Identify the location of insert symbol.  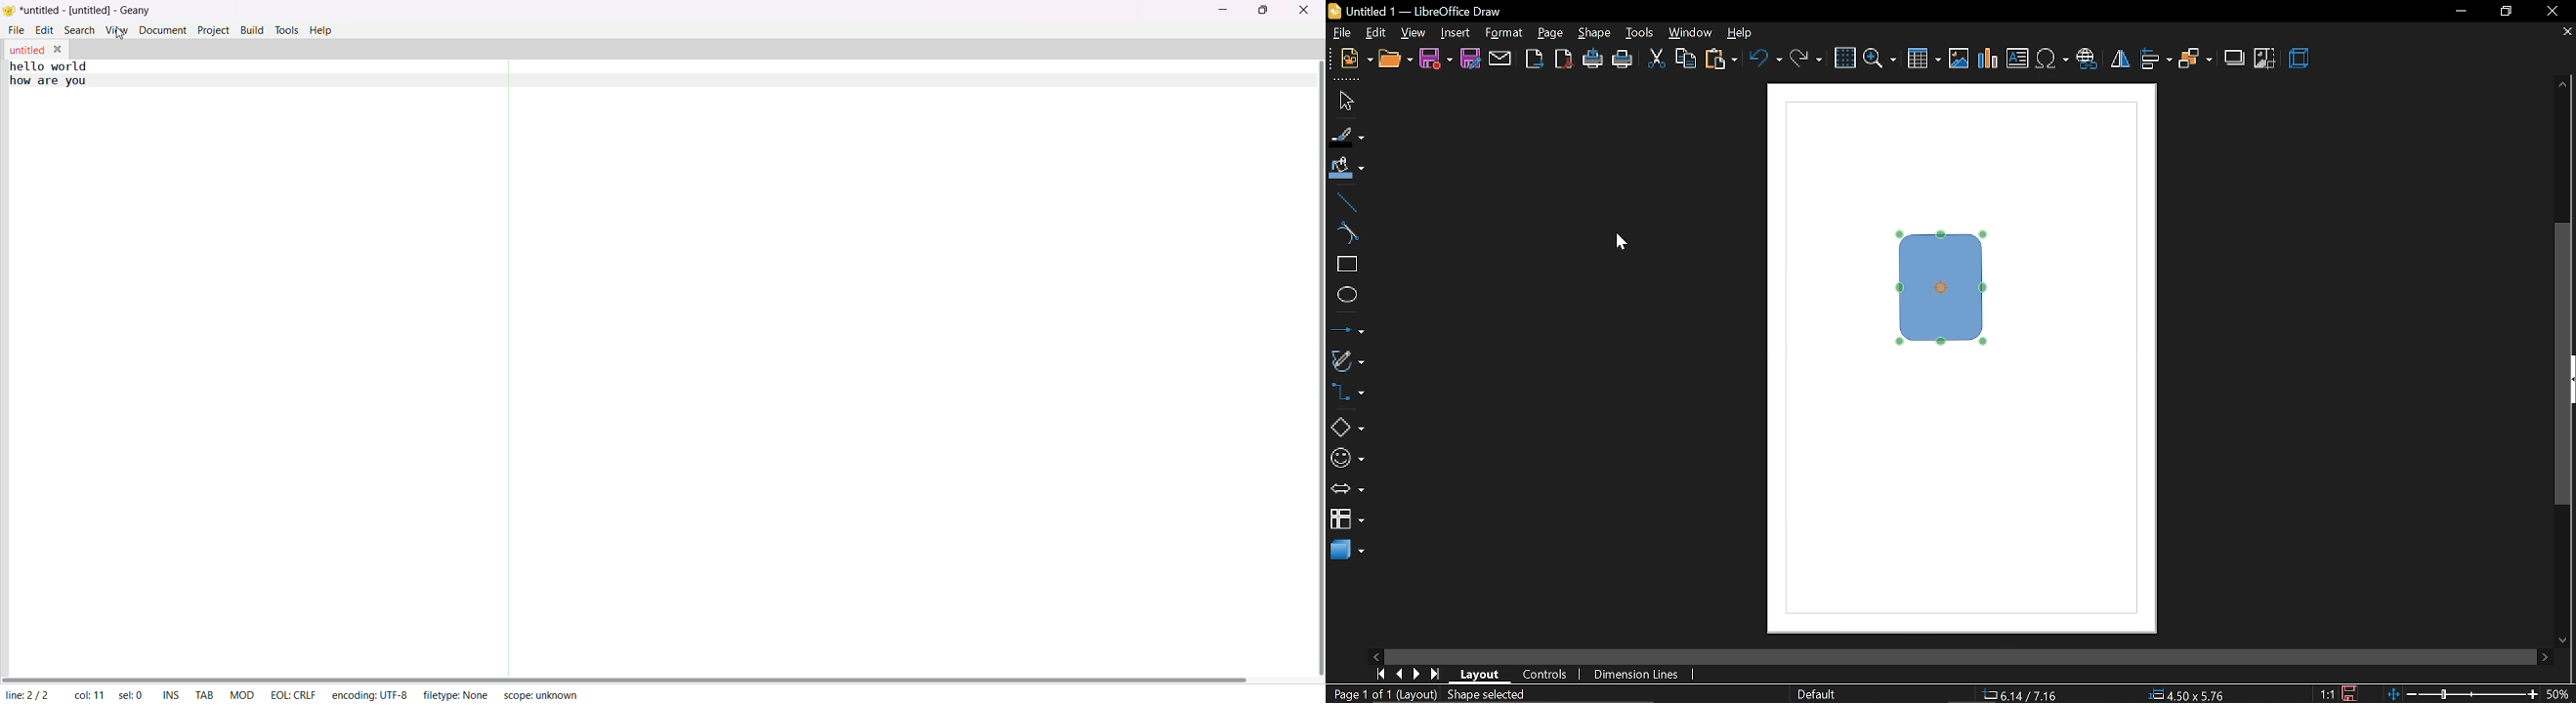
(2053, 61).